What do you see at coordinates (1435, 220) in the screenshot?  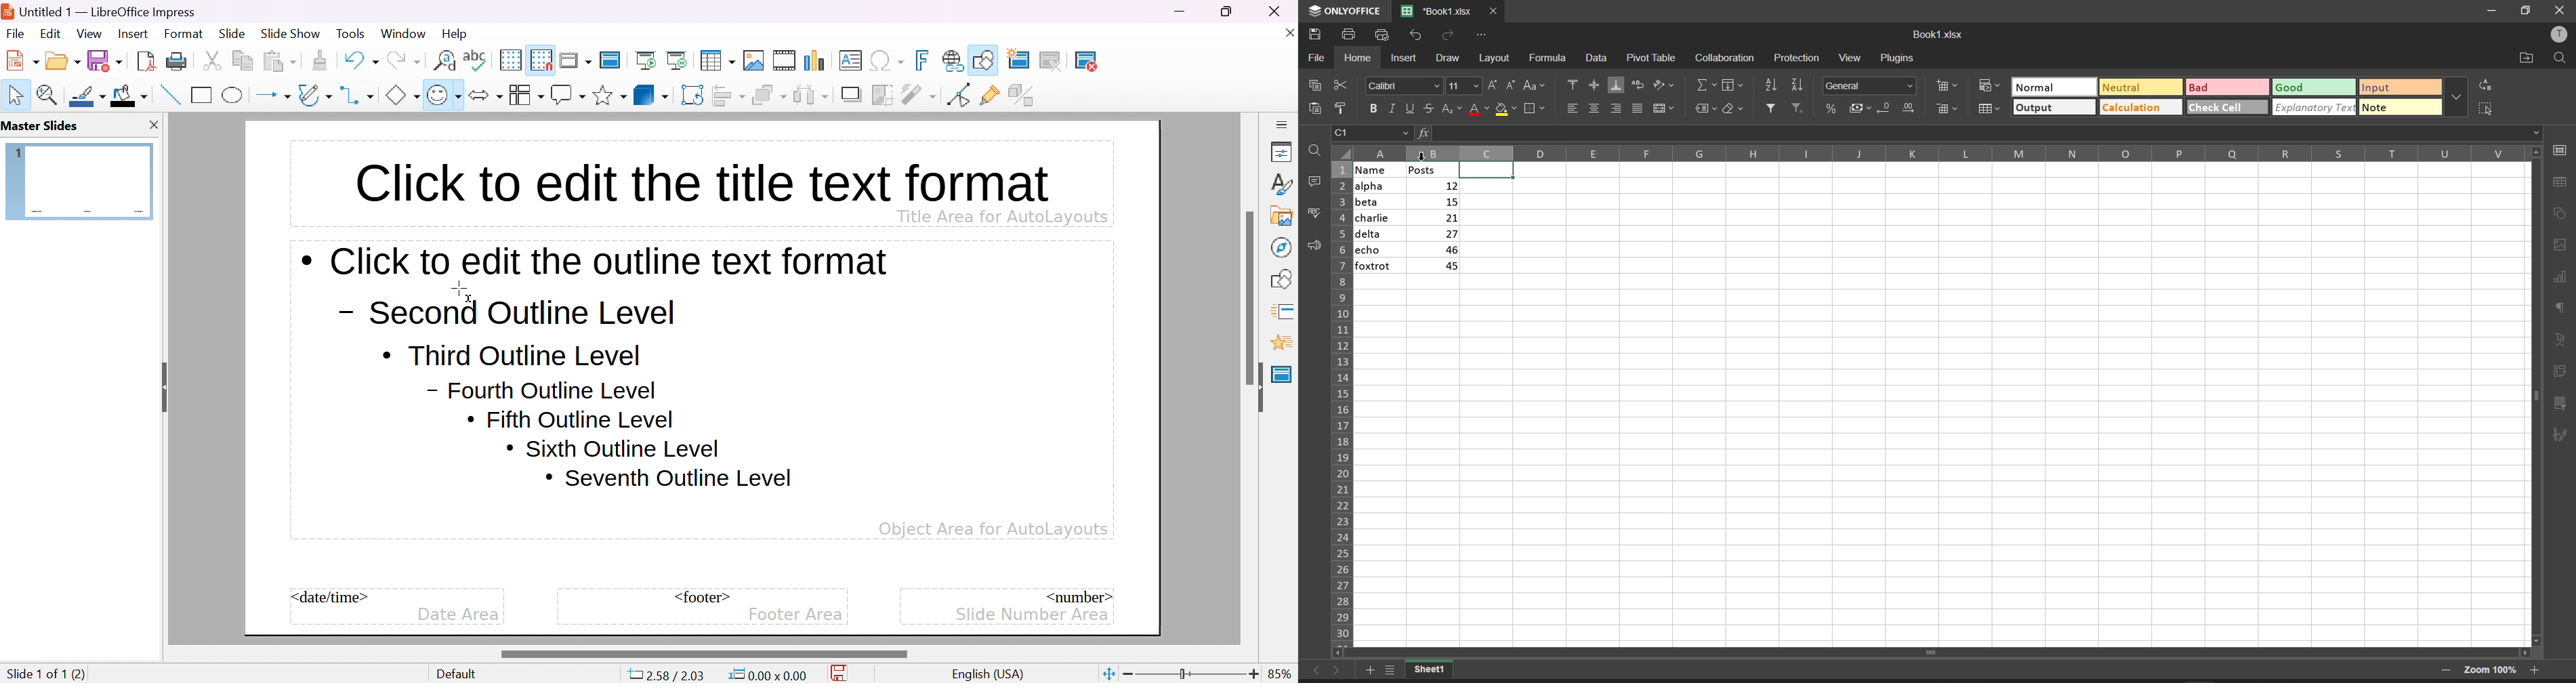 I see `posts` at bounding box center [1435, 220].